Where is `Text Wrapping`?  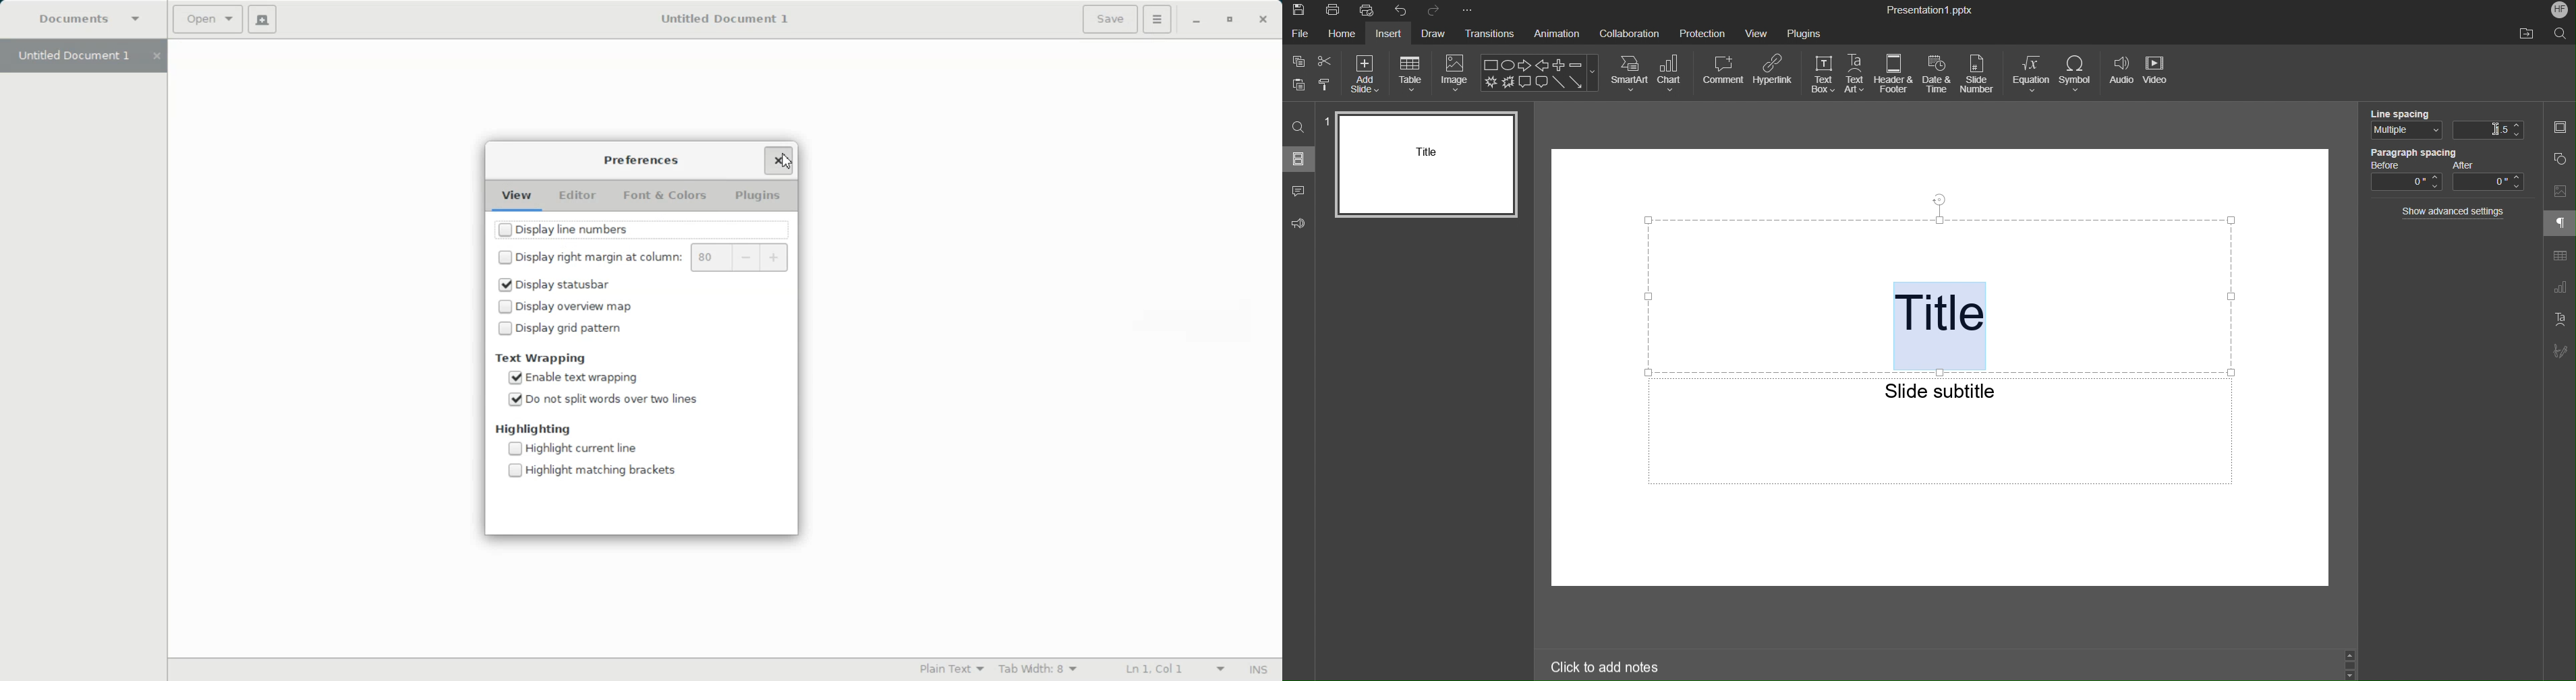
Text Wrapping is located at coordinates (544, 358).